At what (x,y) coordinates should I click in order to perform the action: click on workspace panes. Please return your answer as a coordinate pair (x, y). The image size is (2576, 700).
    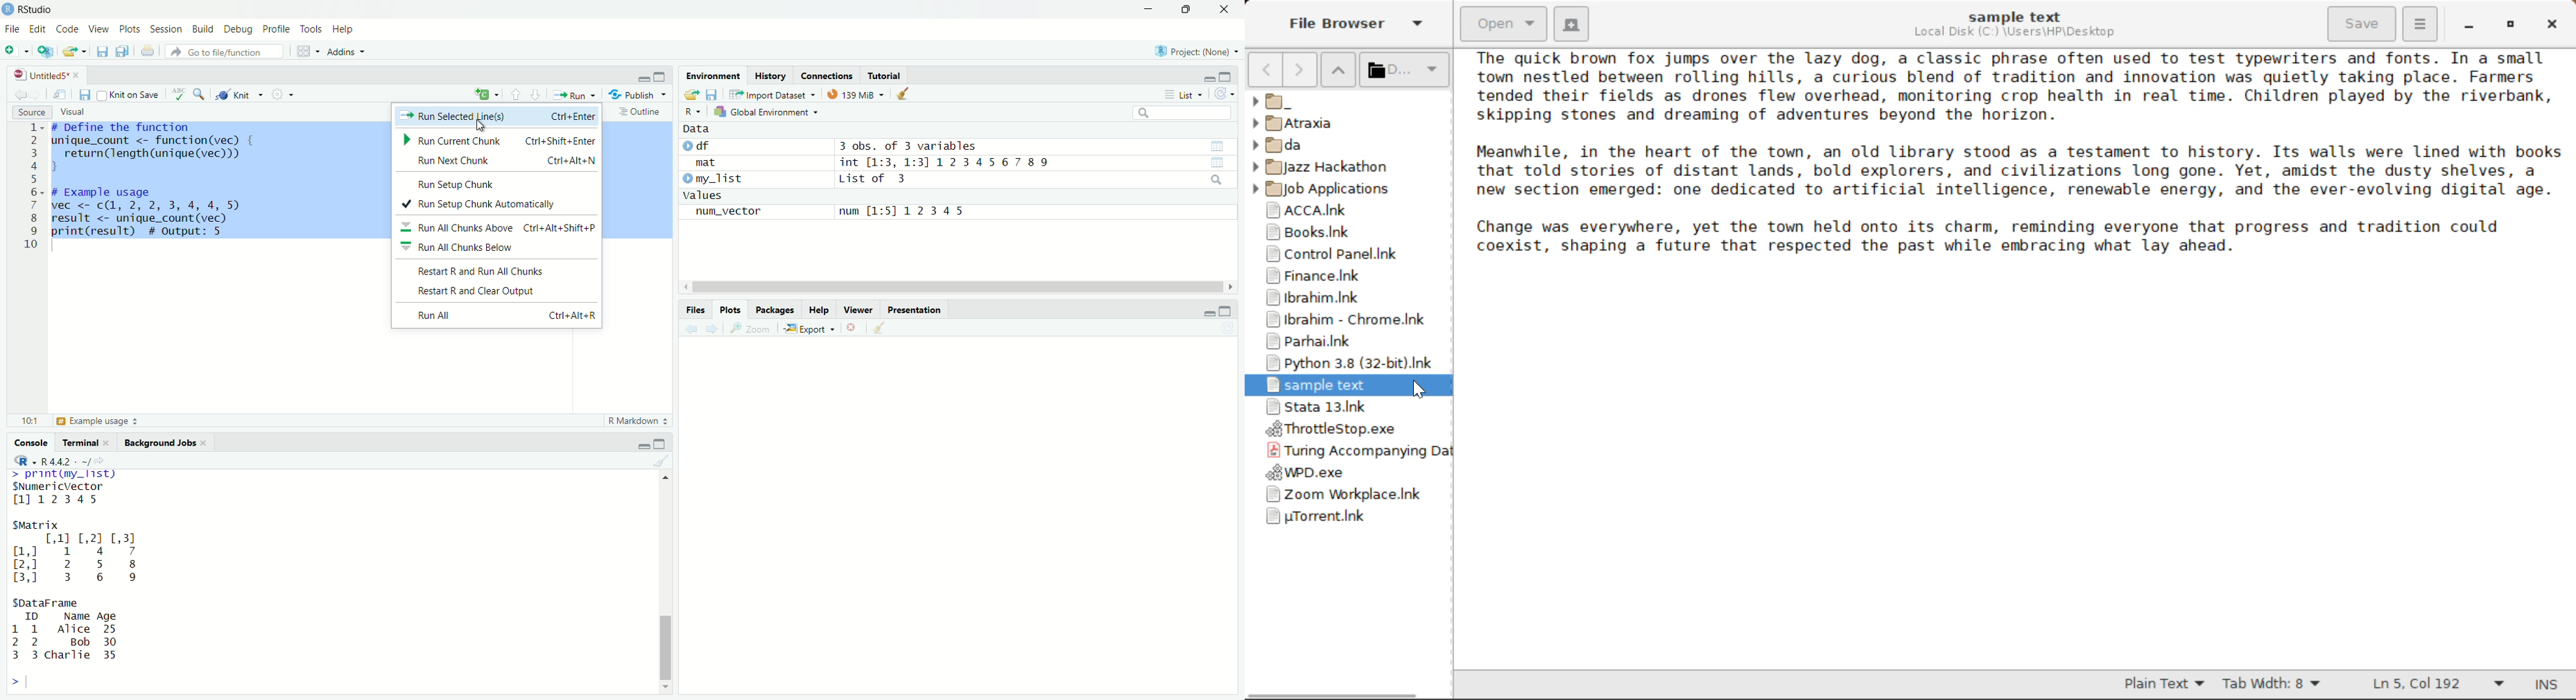
    Looking at the image, I should click on (303, 51).